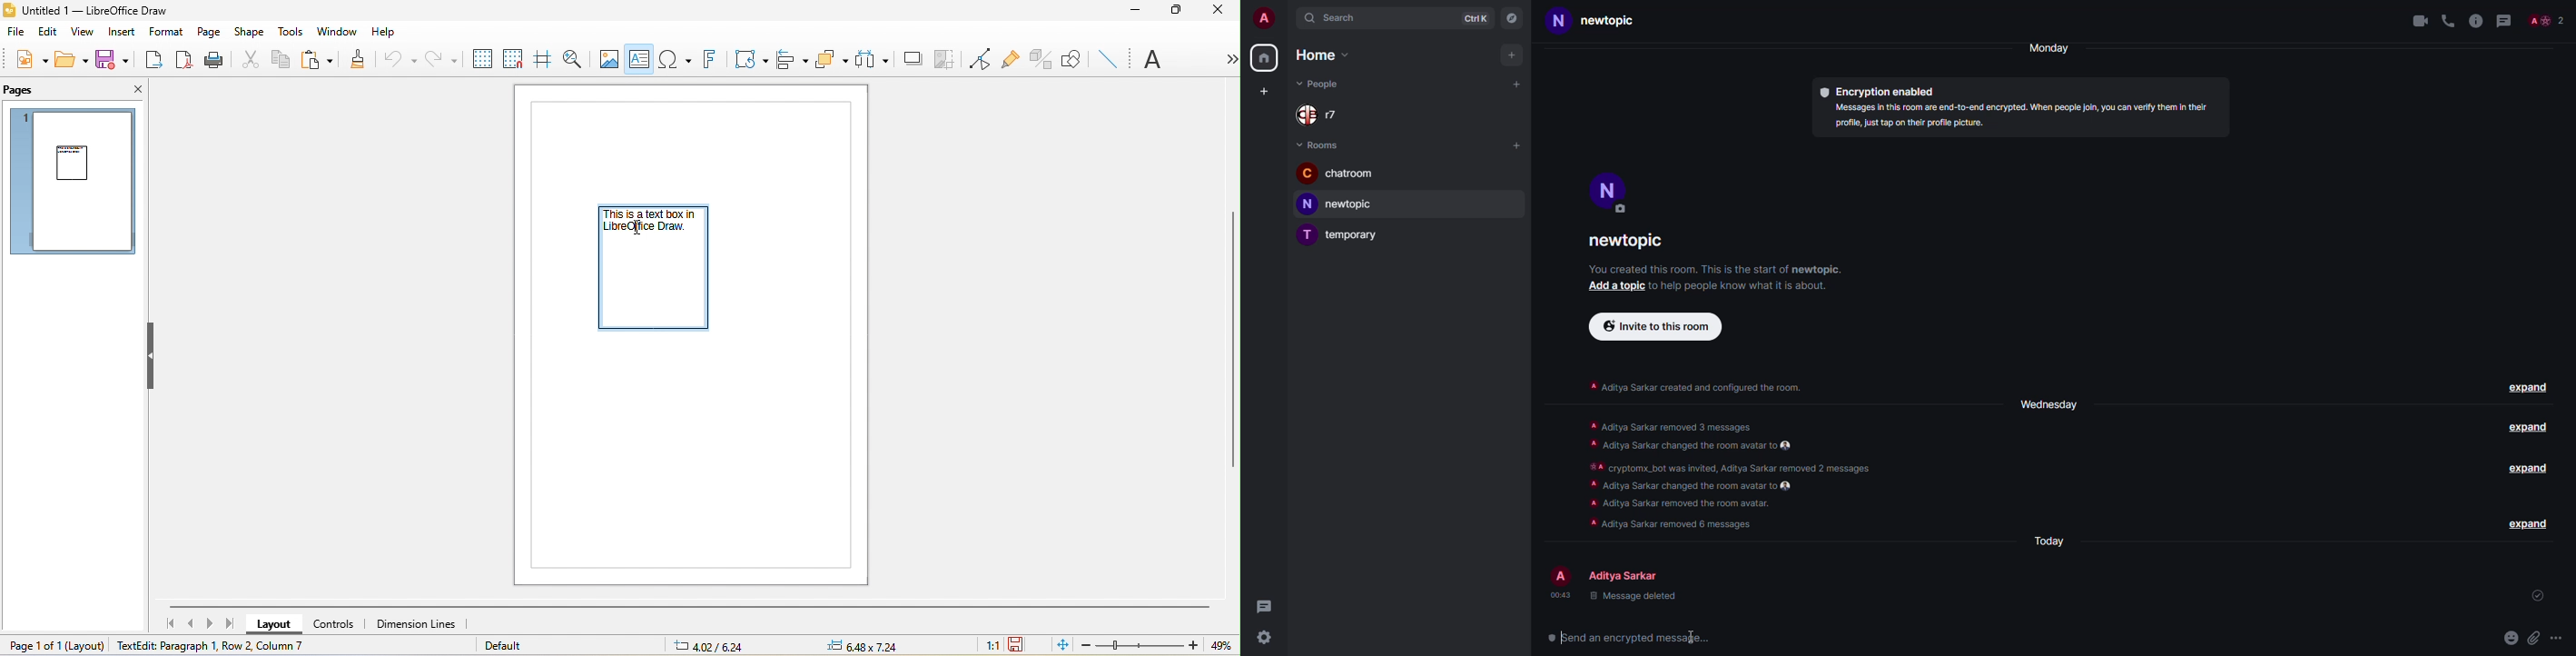 The height and width of the screenshot is (672, 2576). Describe the element at coordinates (24, 89) in the screenshot. I see `pages` at that location.